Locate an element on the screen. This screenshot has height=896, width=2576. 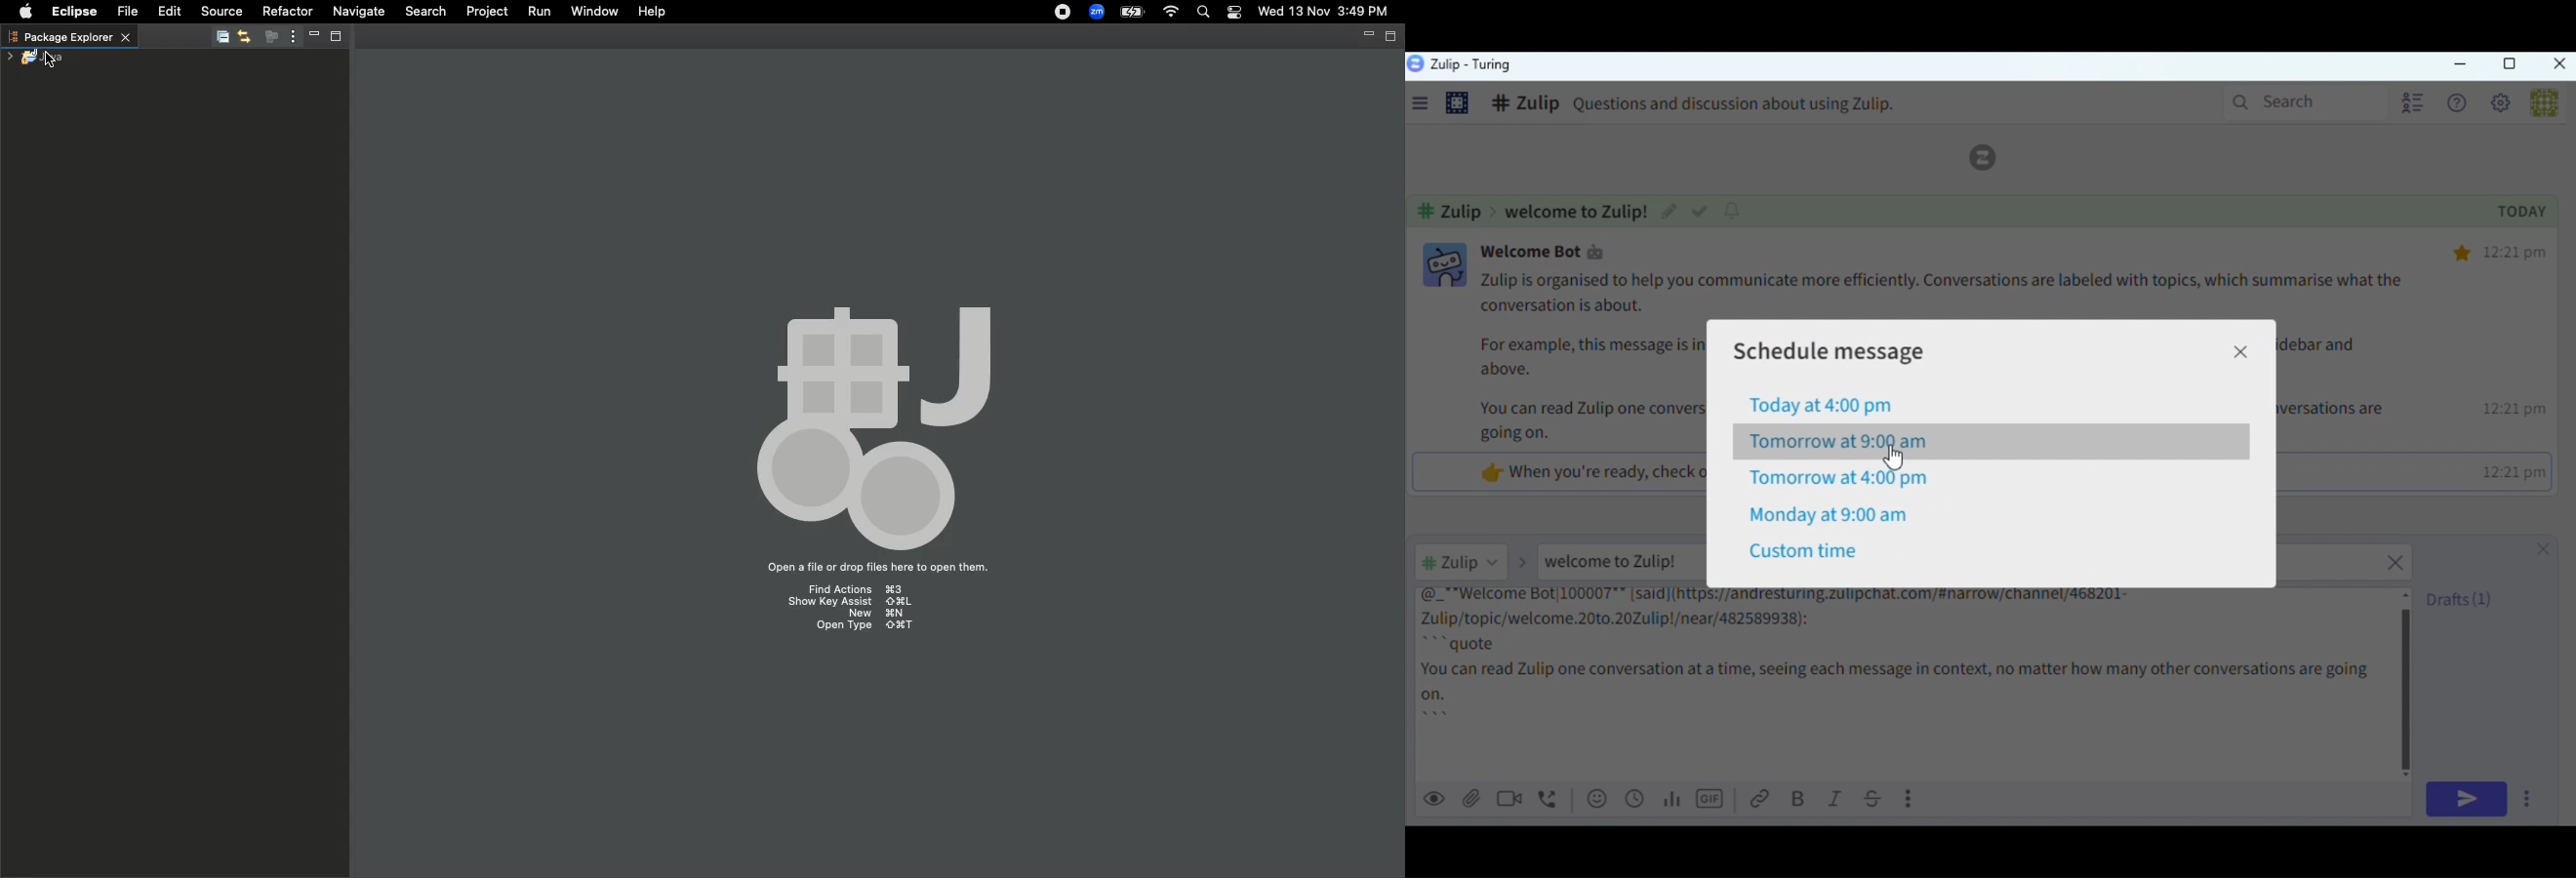
Run is located at coordinates (539, 13).